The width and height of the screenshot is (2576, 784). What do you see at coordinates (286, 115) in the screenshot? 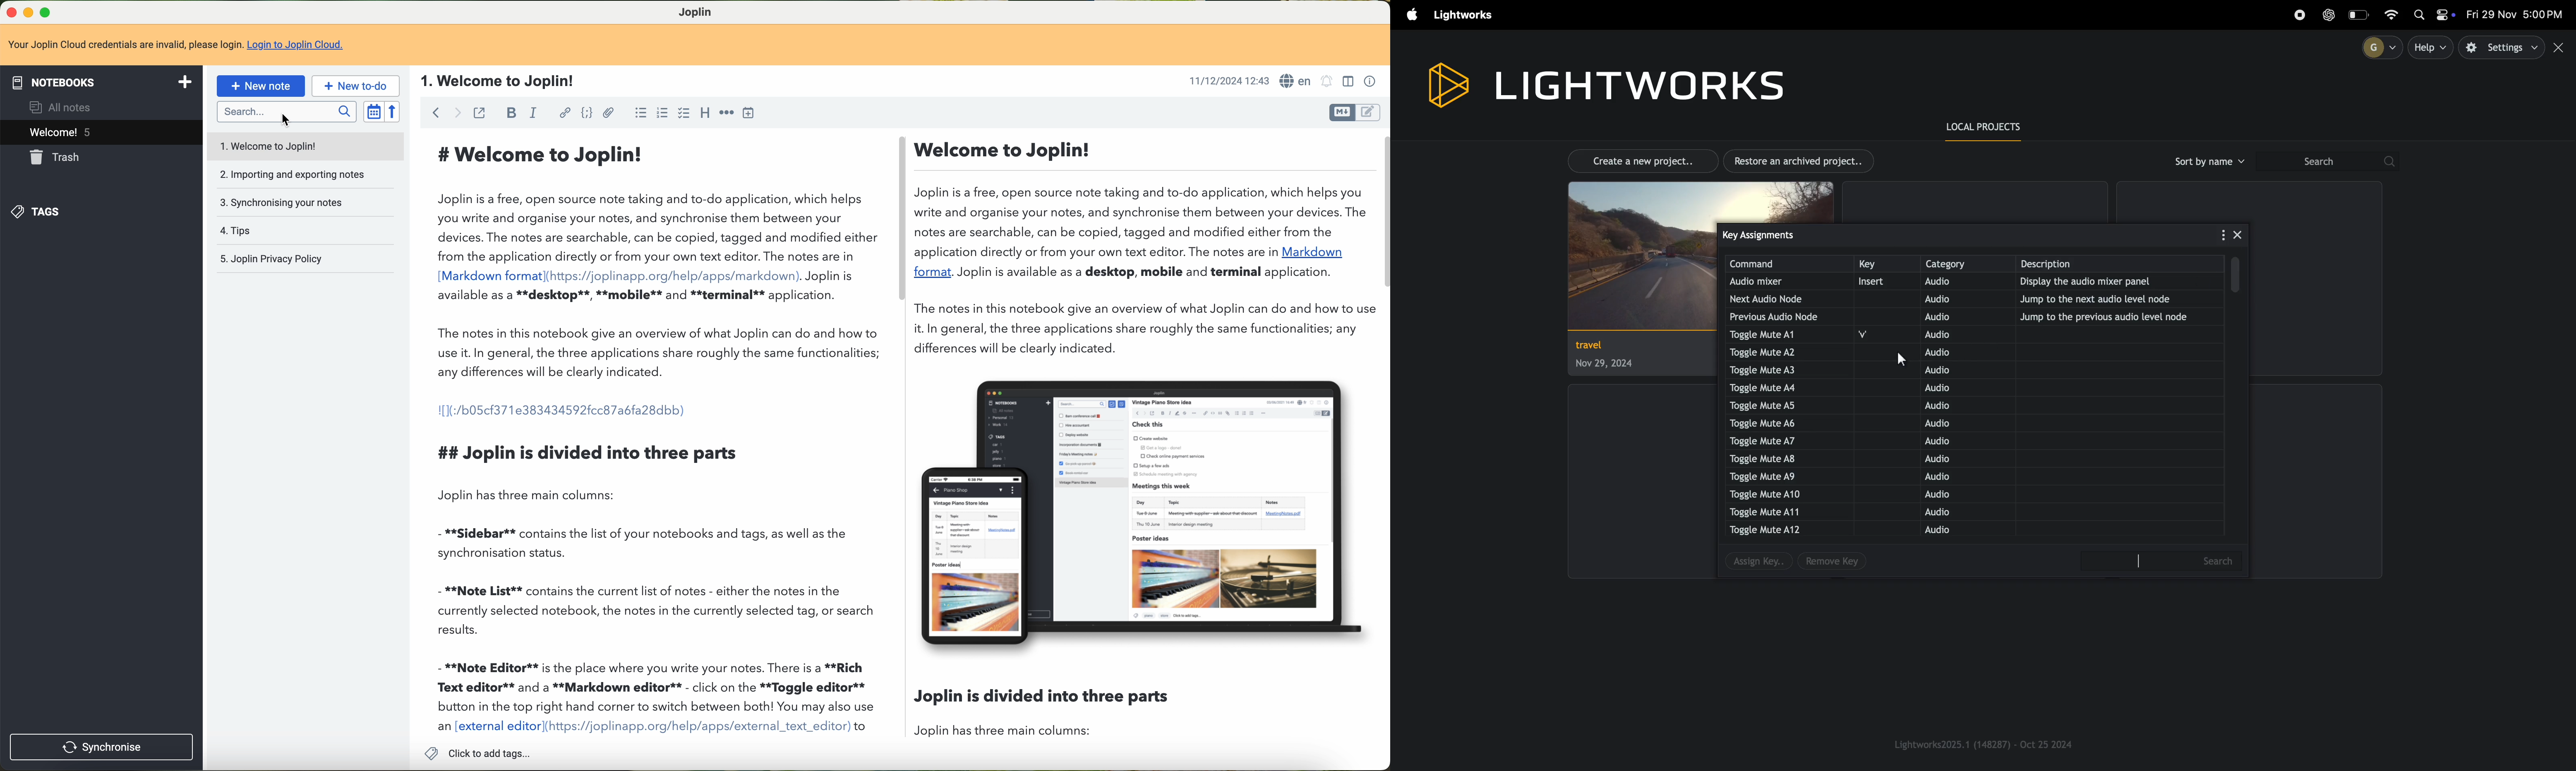
I see `click on search bar` at bounding box center [286, 115].